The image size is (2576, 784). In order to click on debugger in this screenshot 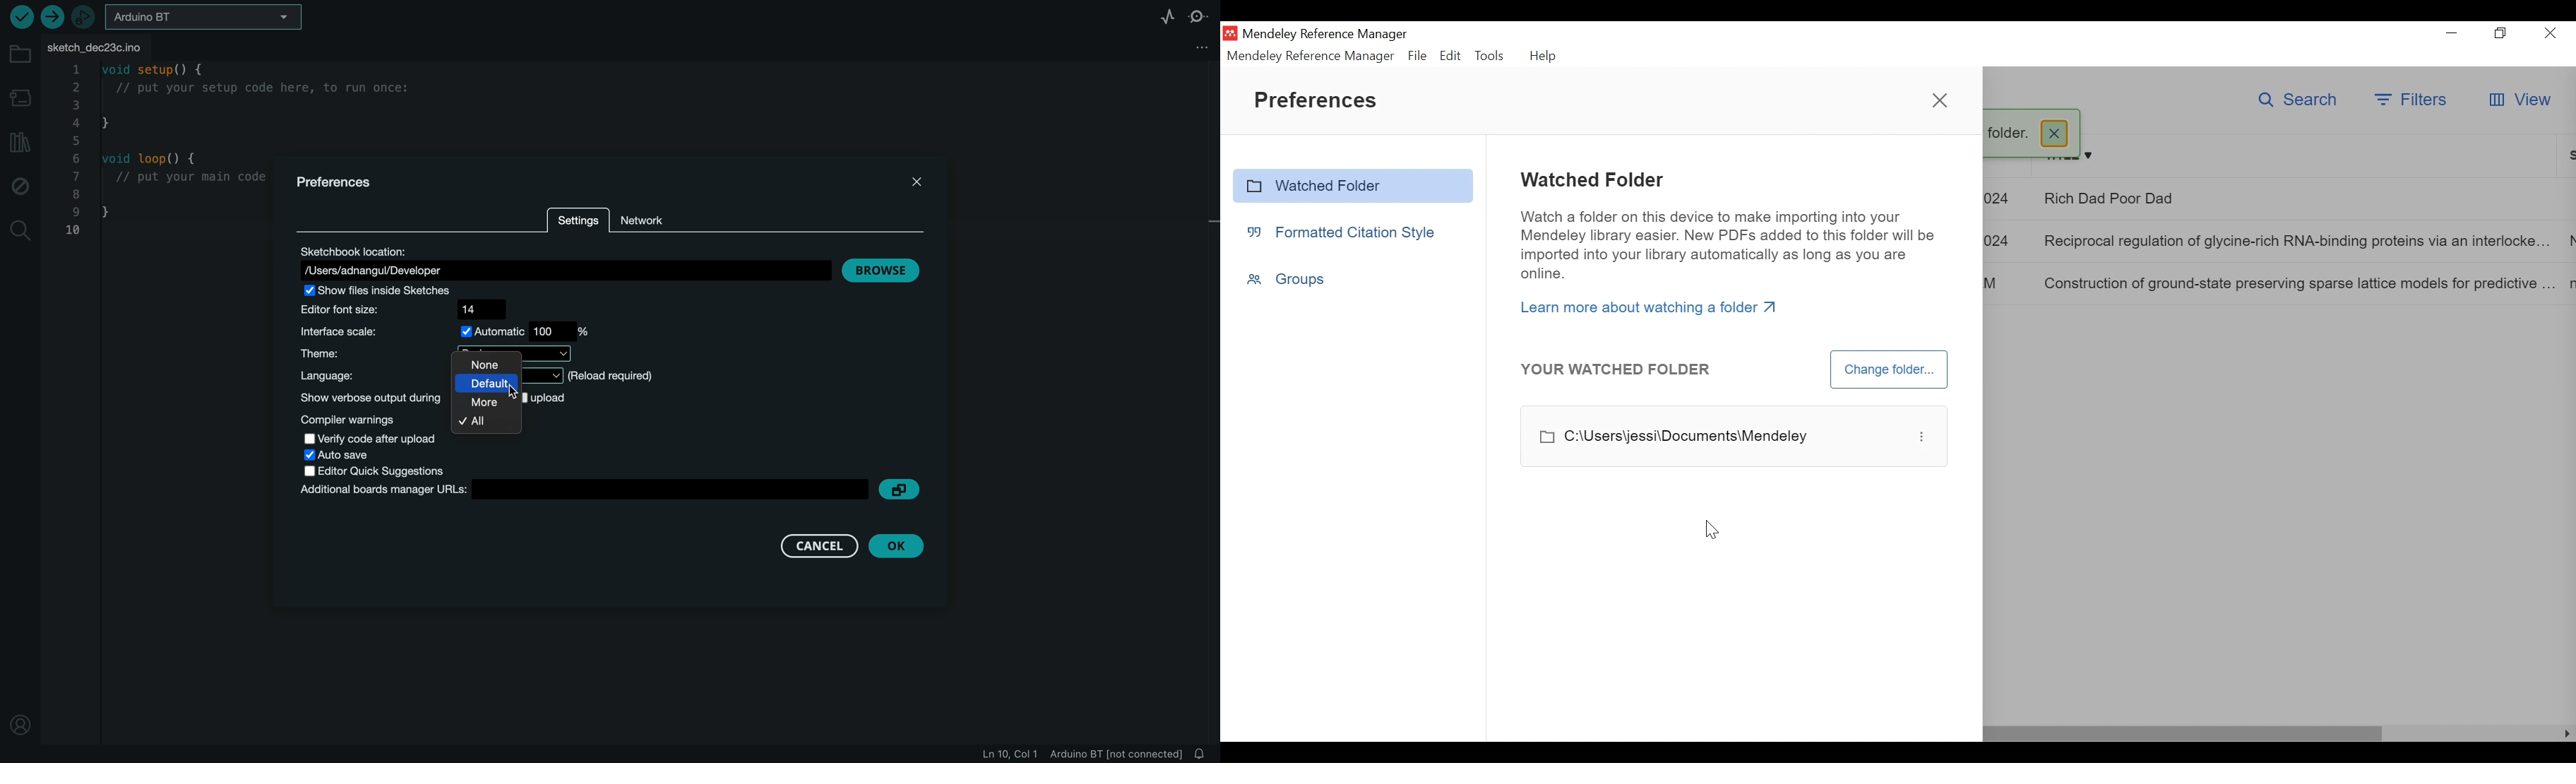, I will do `click(82, 17)`.